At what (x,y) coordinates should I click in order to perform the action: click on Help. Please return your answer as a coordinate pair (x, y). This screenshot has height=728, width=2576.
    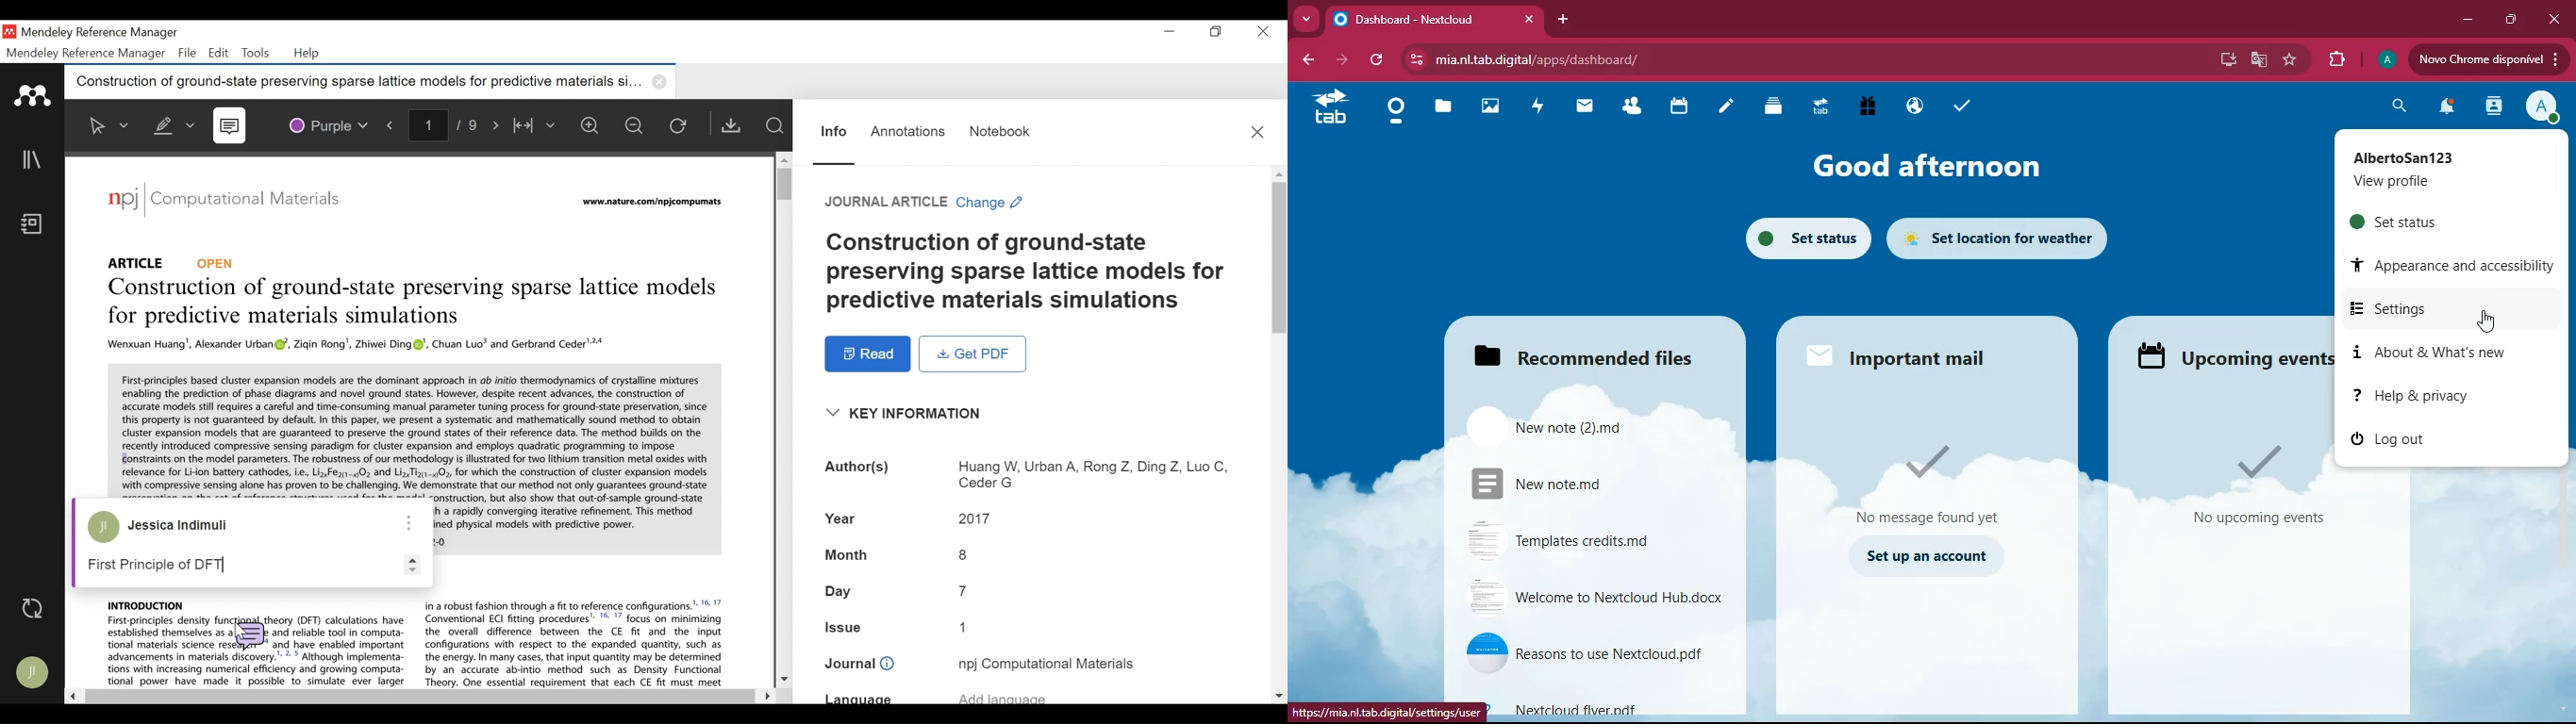
    Looking at the image, I should click on (309, 54).